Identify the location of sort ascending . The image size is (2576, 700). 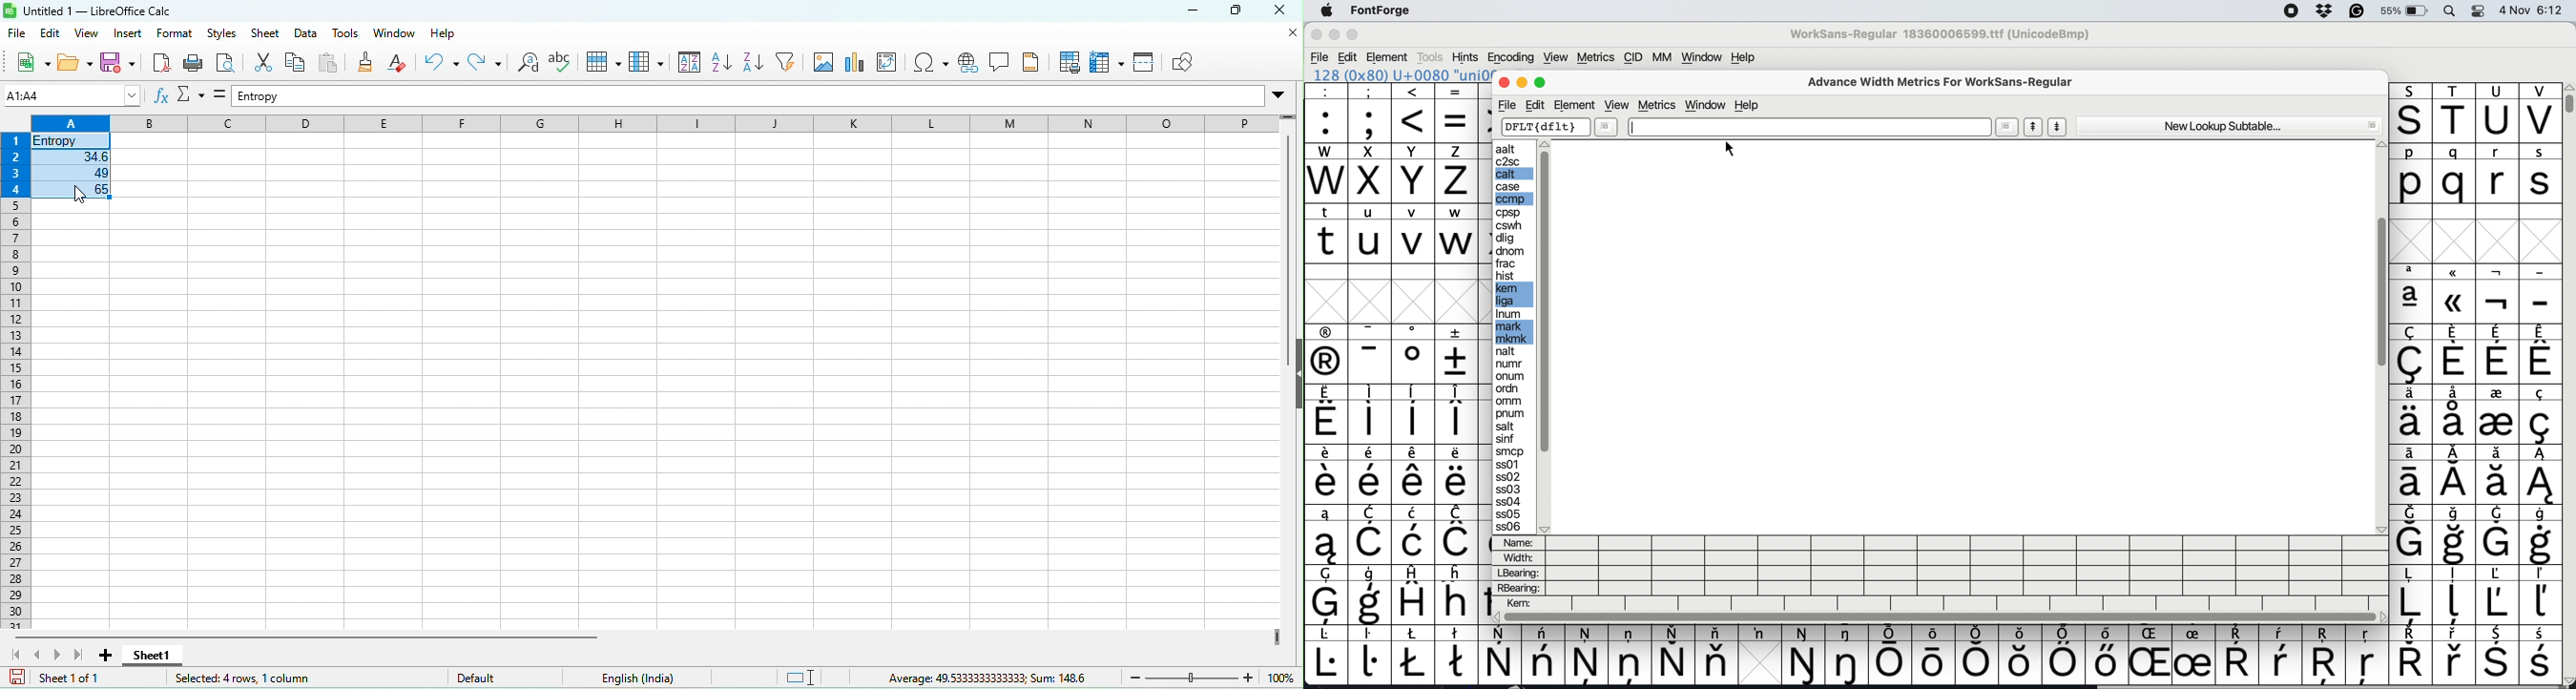
(723, 65).